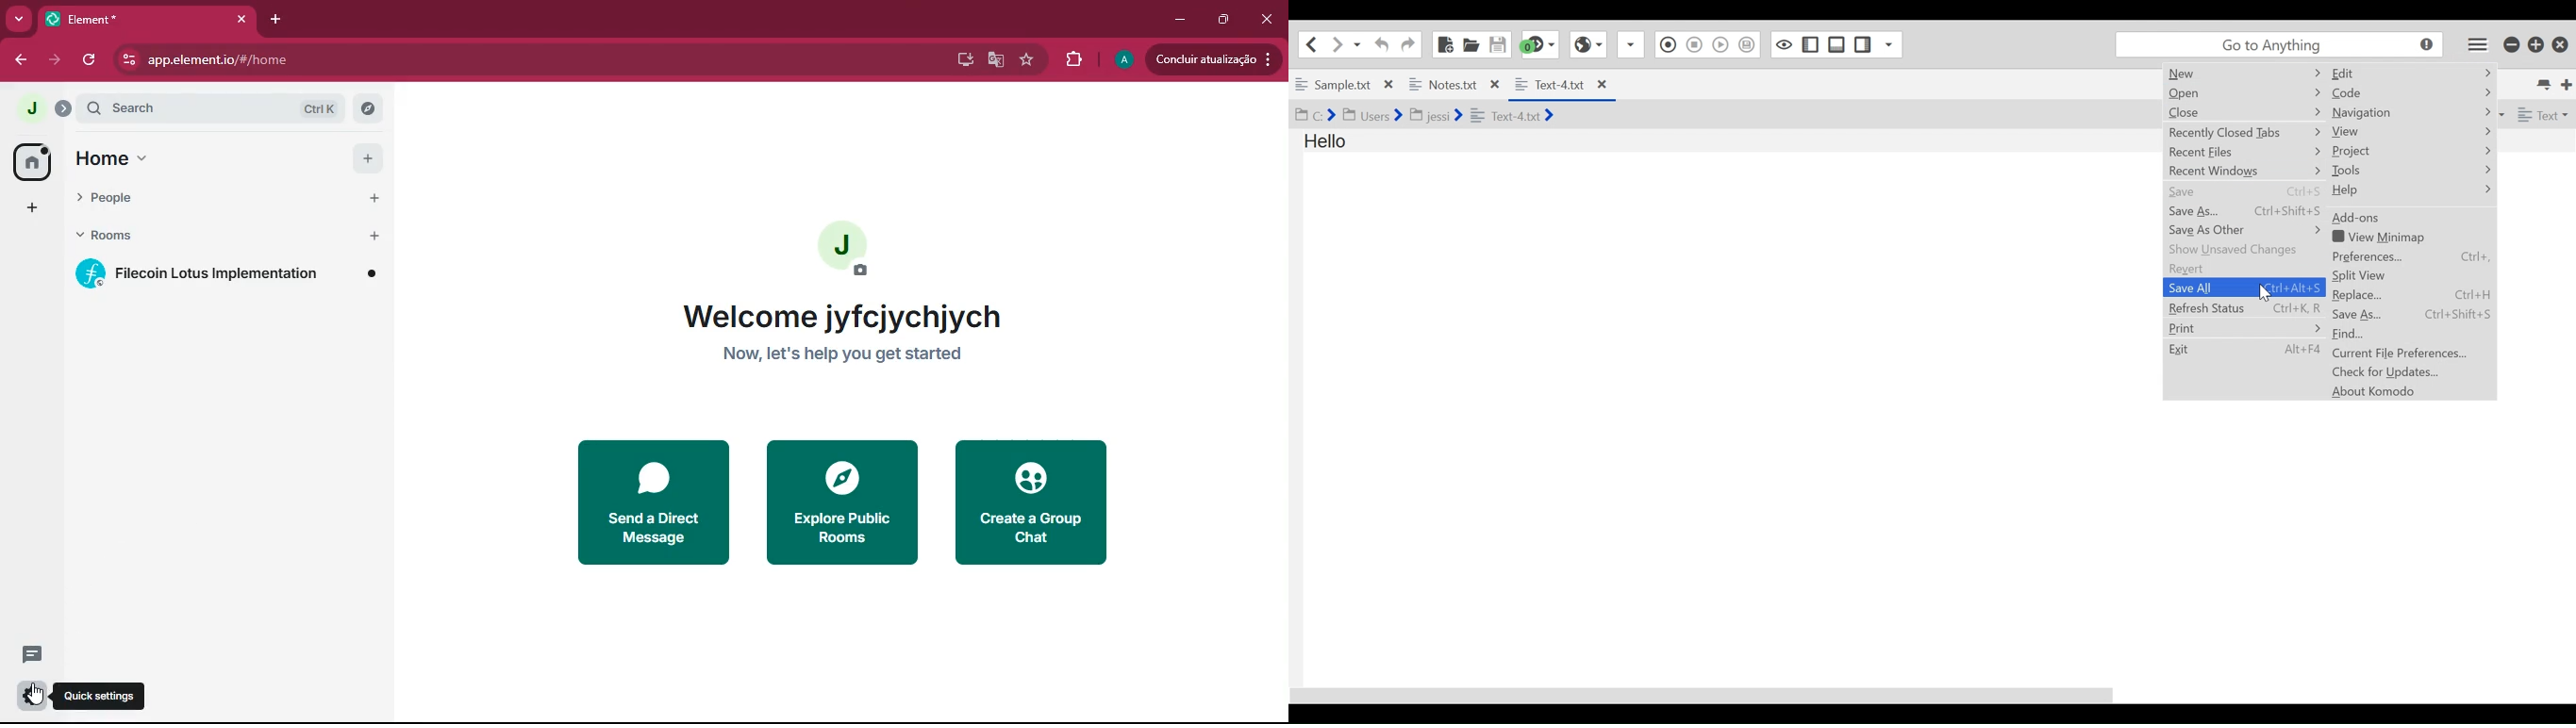 The height and width of the screenshot is (728, 2576). Describe the element at coordinates (2245, 132) in the screenshot. I see `Recently Closed Tabs` at that location.